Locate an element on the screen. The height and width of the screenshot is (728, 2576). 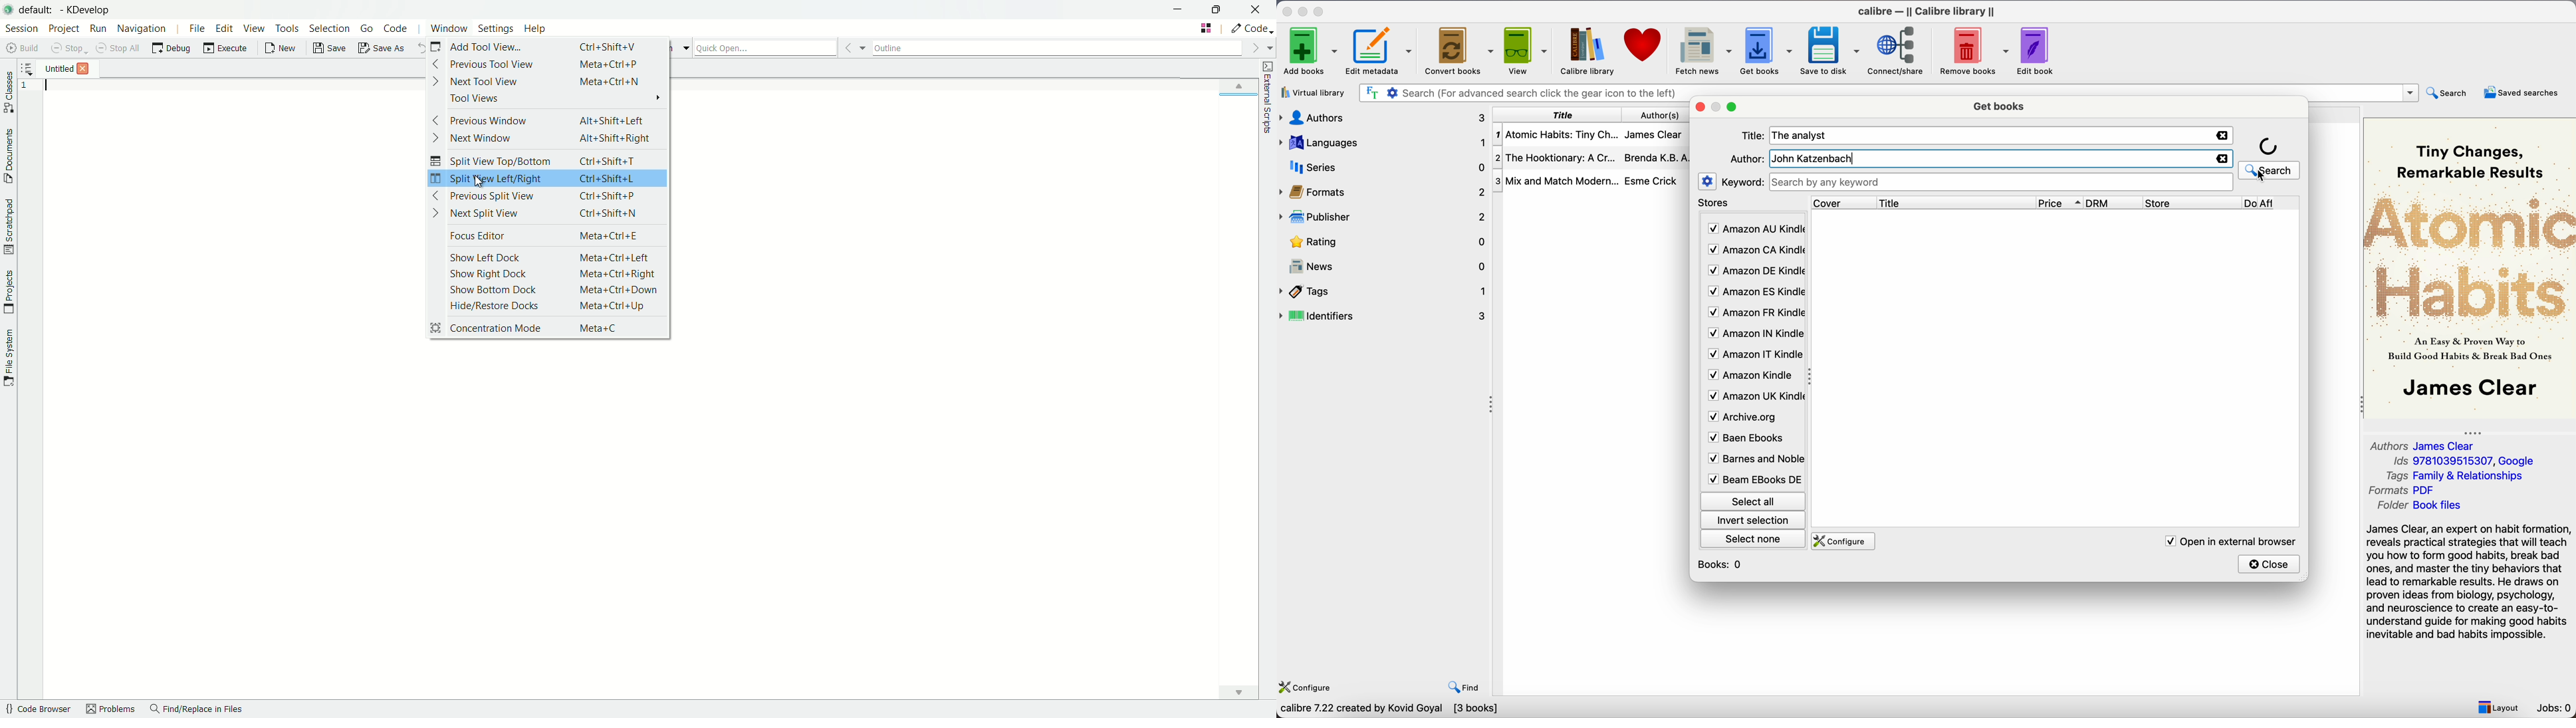
synopsis is located at coordinates (2470, 581).